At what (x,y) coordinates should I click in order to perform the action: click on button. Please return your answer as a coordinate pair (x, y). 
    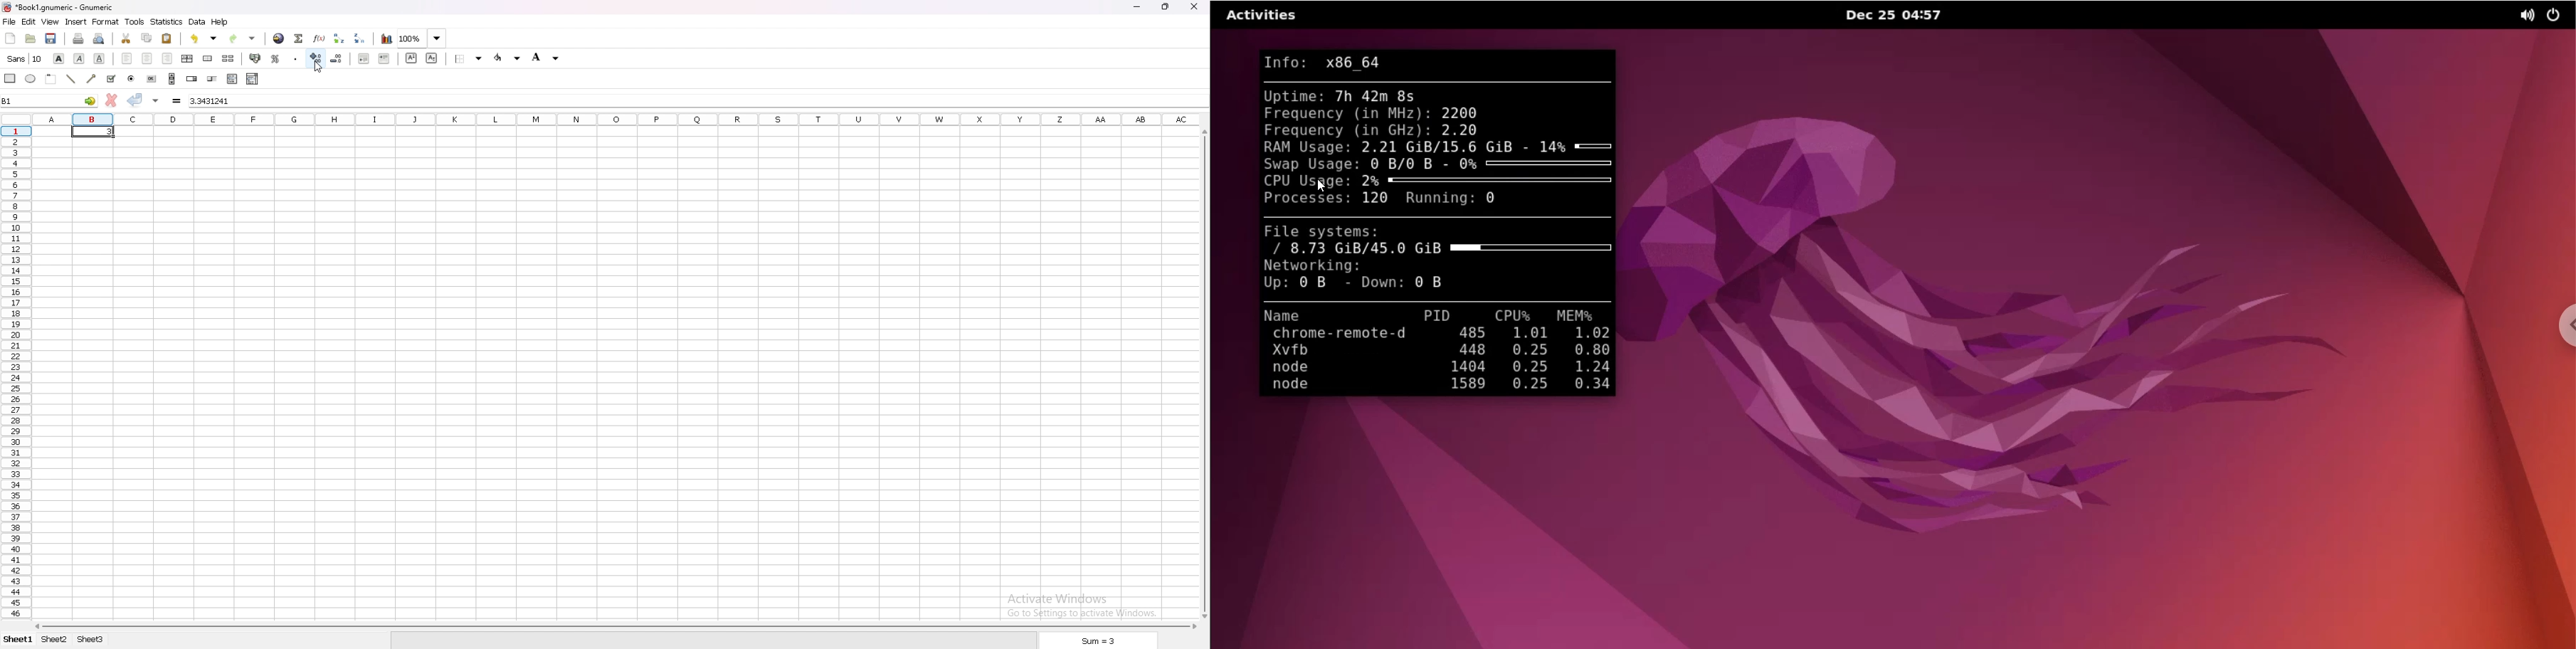
    Looking at the image, I should click on (151, 78).